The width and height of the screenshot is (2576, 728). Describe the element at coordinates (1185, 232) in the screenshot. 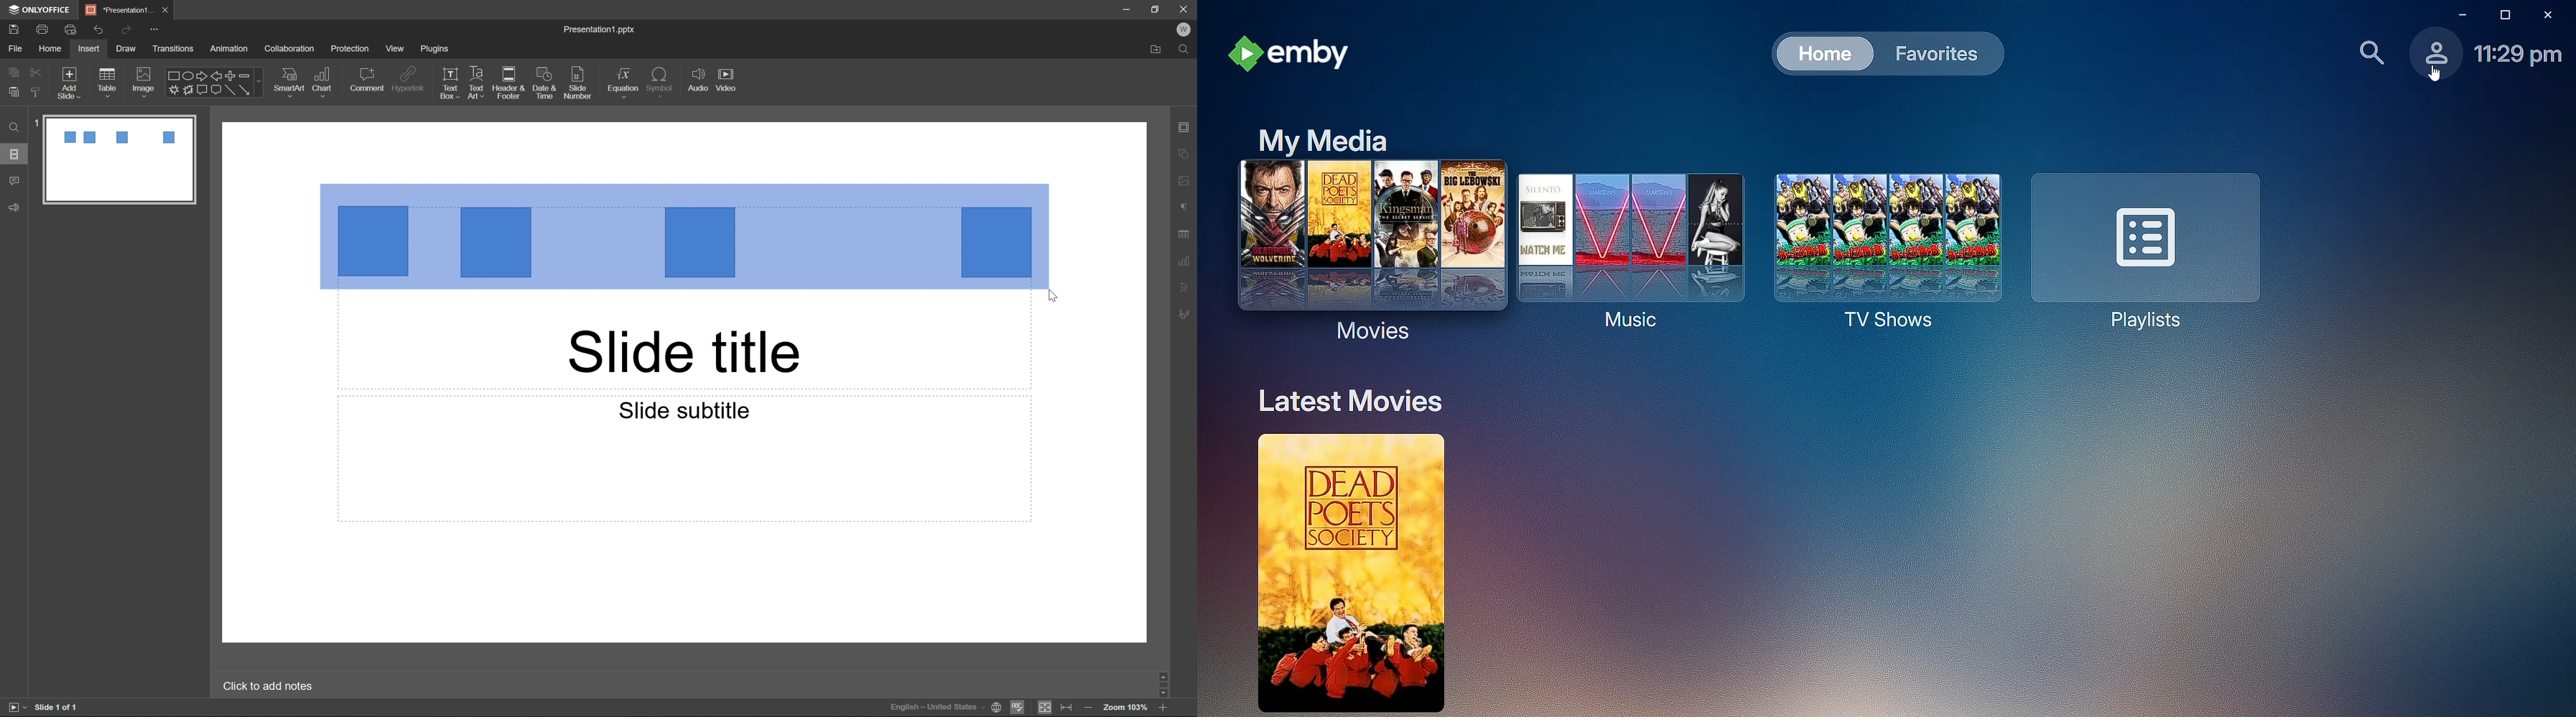

I see `table settings` at that location.